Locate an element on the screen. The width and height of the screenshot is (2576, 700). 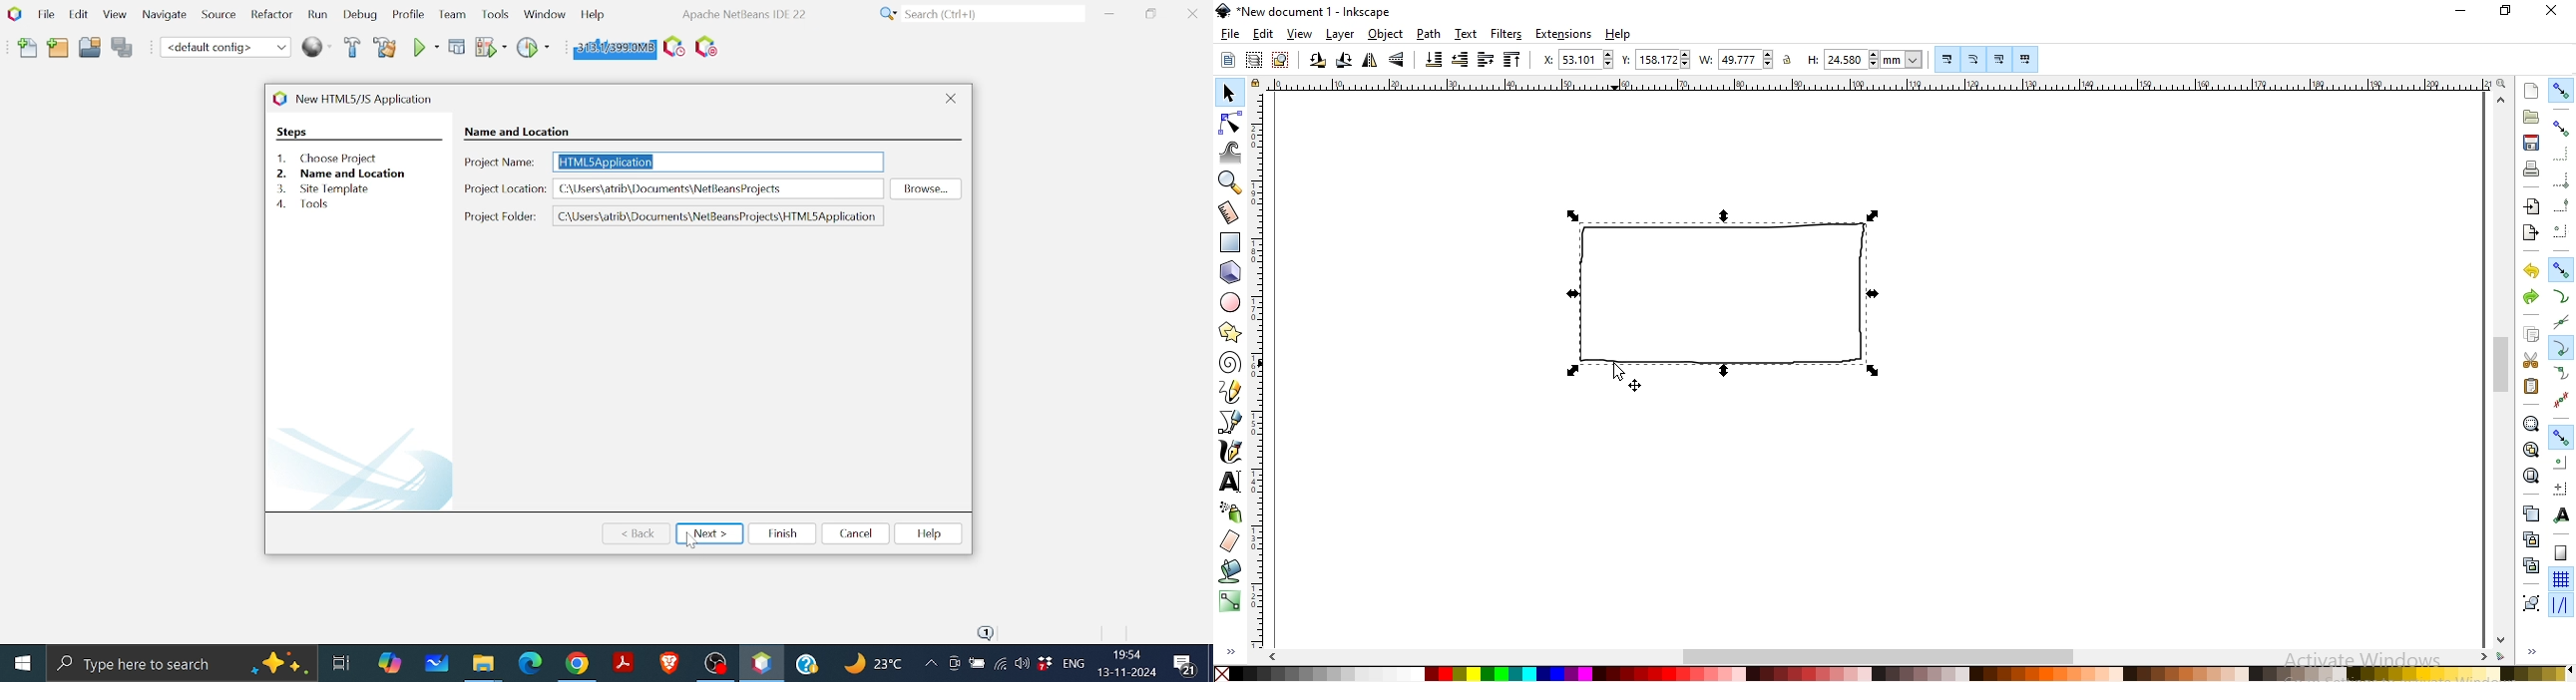
Task view is located at coordinates (340, 660).